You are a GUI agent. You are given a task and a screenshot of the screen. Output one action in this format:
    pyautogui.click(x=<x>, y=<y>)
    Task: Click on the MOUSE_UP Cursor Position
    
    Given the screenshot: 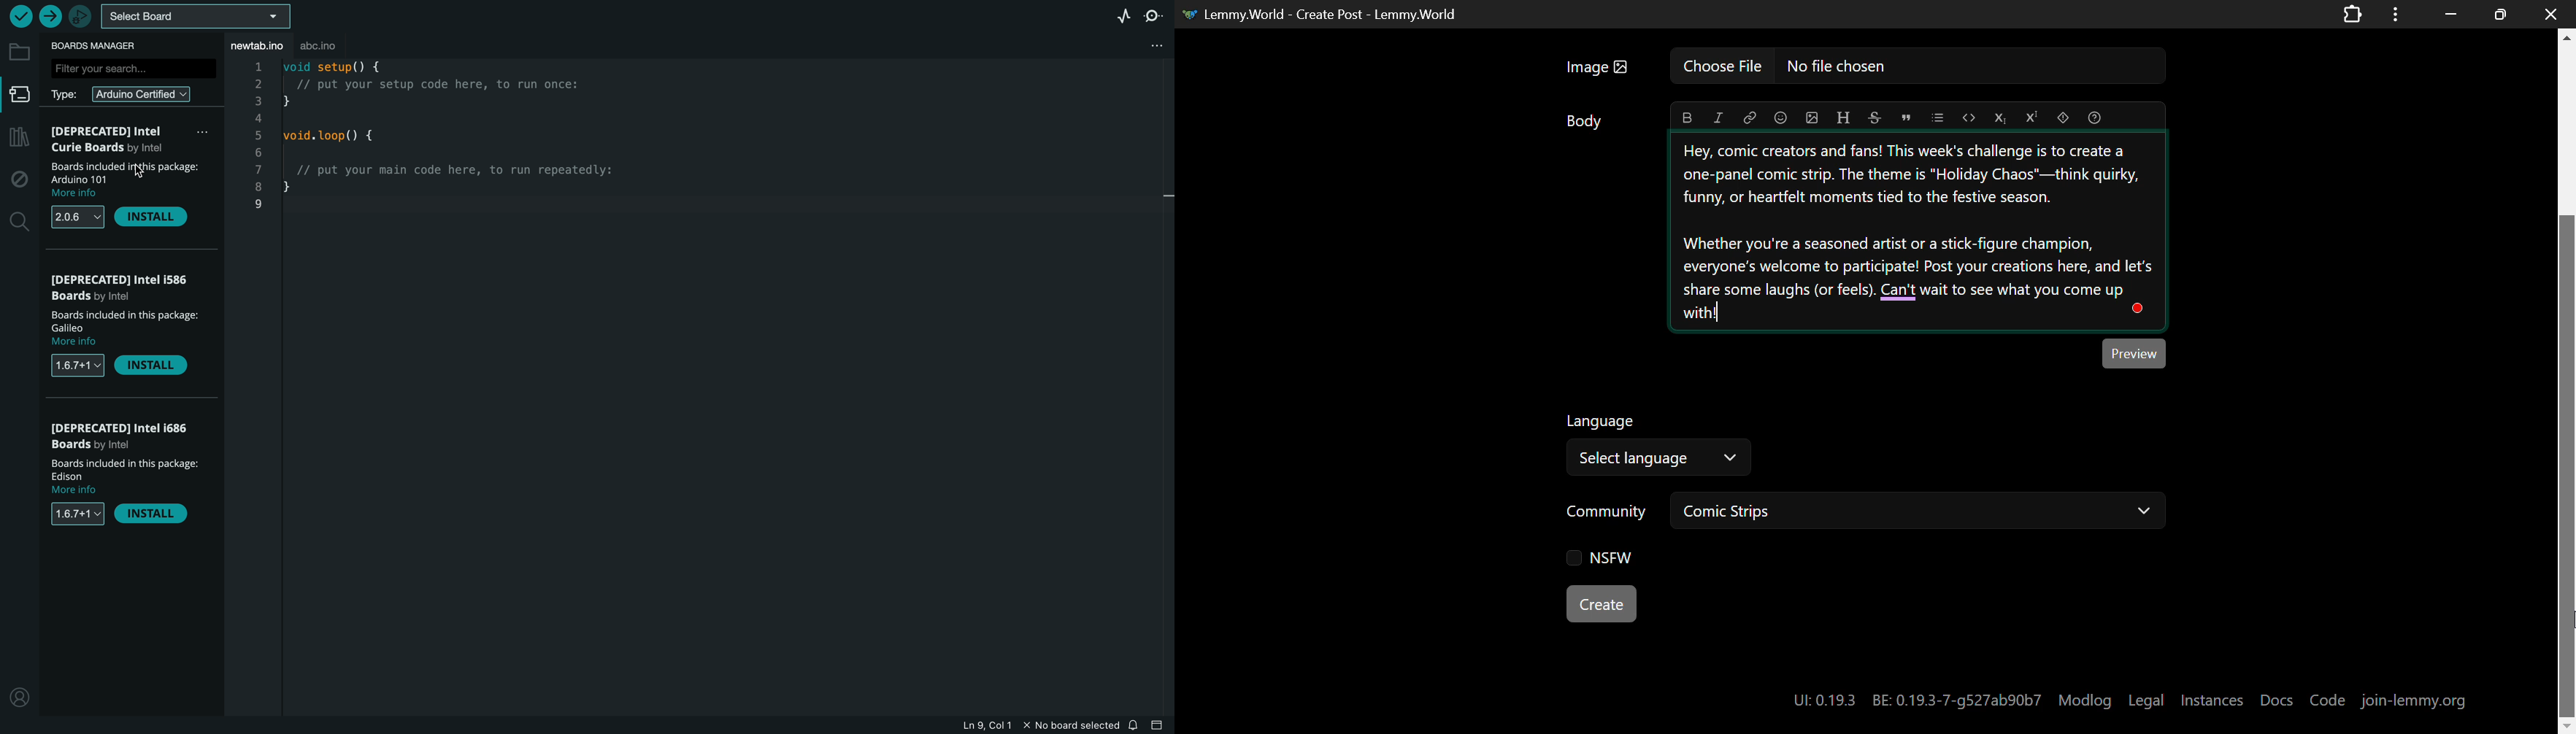 What is the action you would take?
    pyautogui.click(x=2567, y=625)
    